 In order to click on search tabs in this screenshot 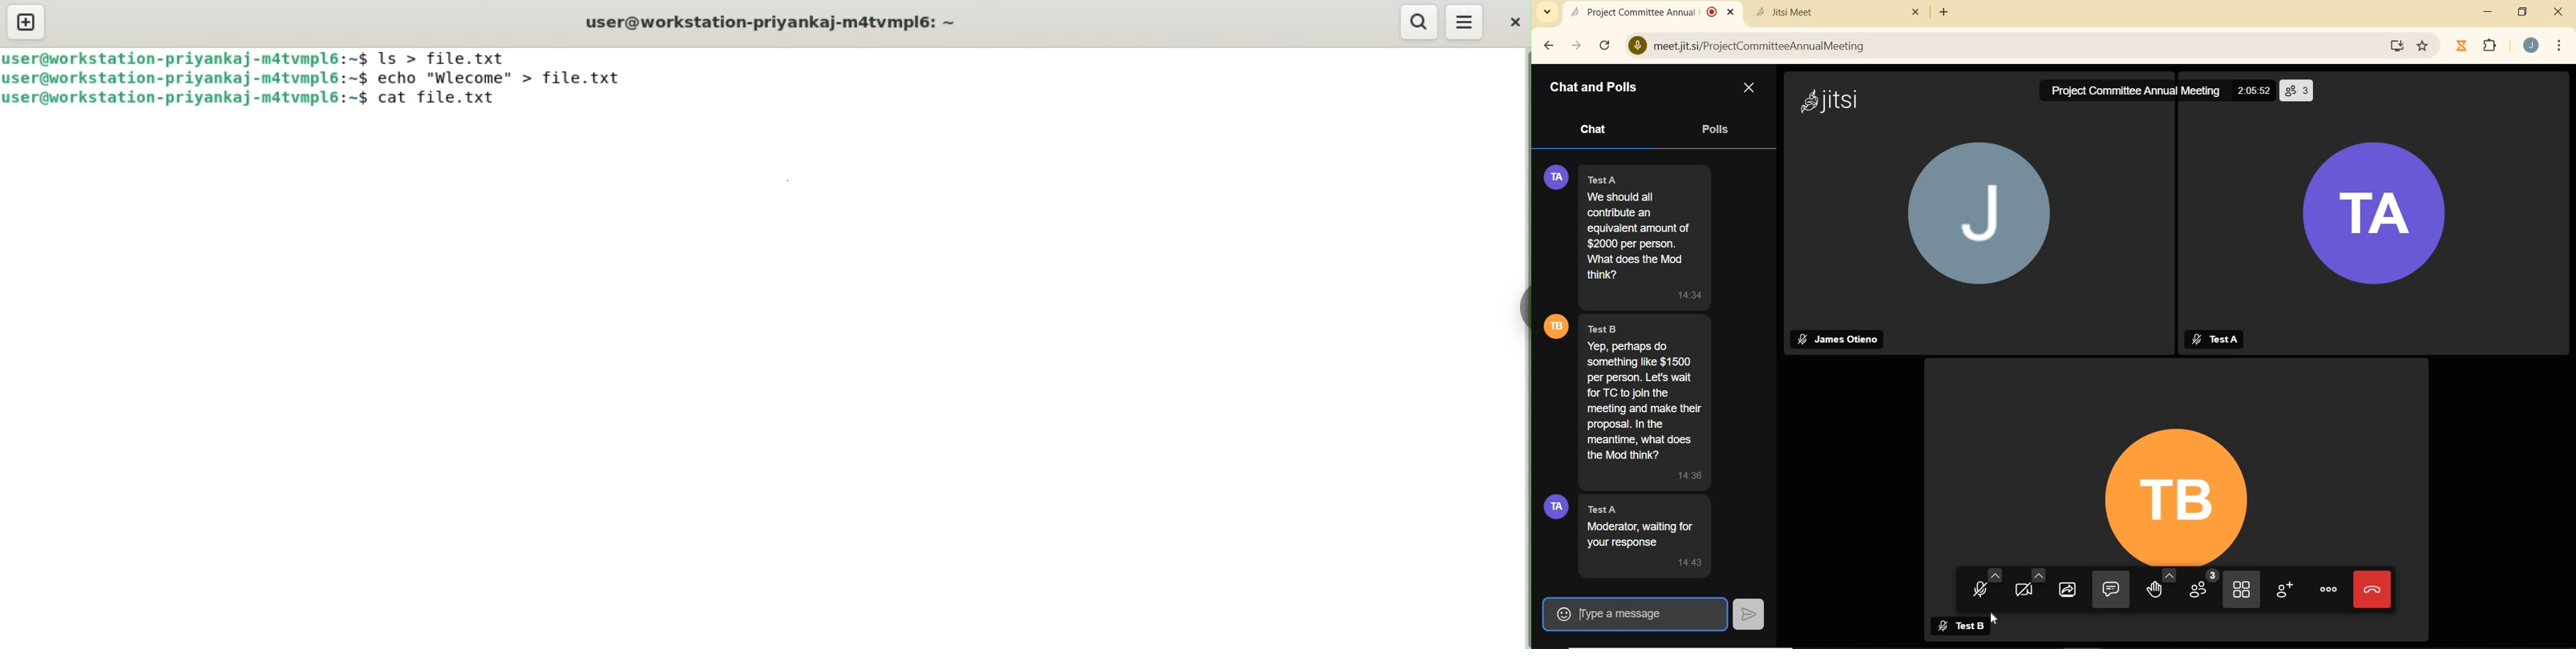, I will do `click(1548, 12)`.